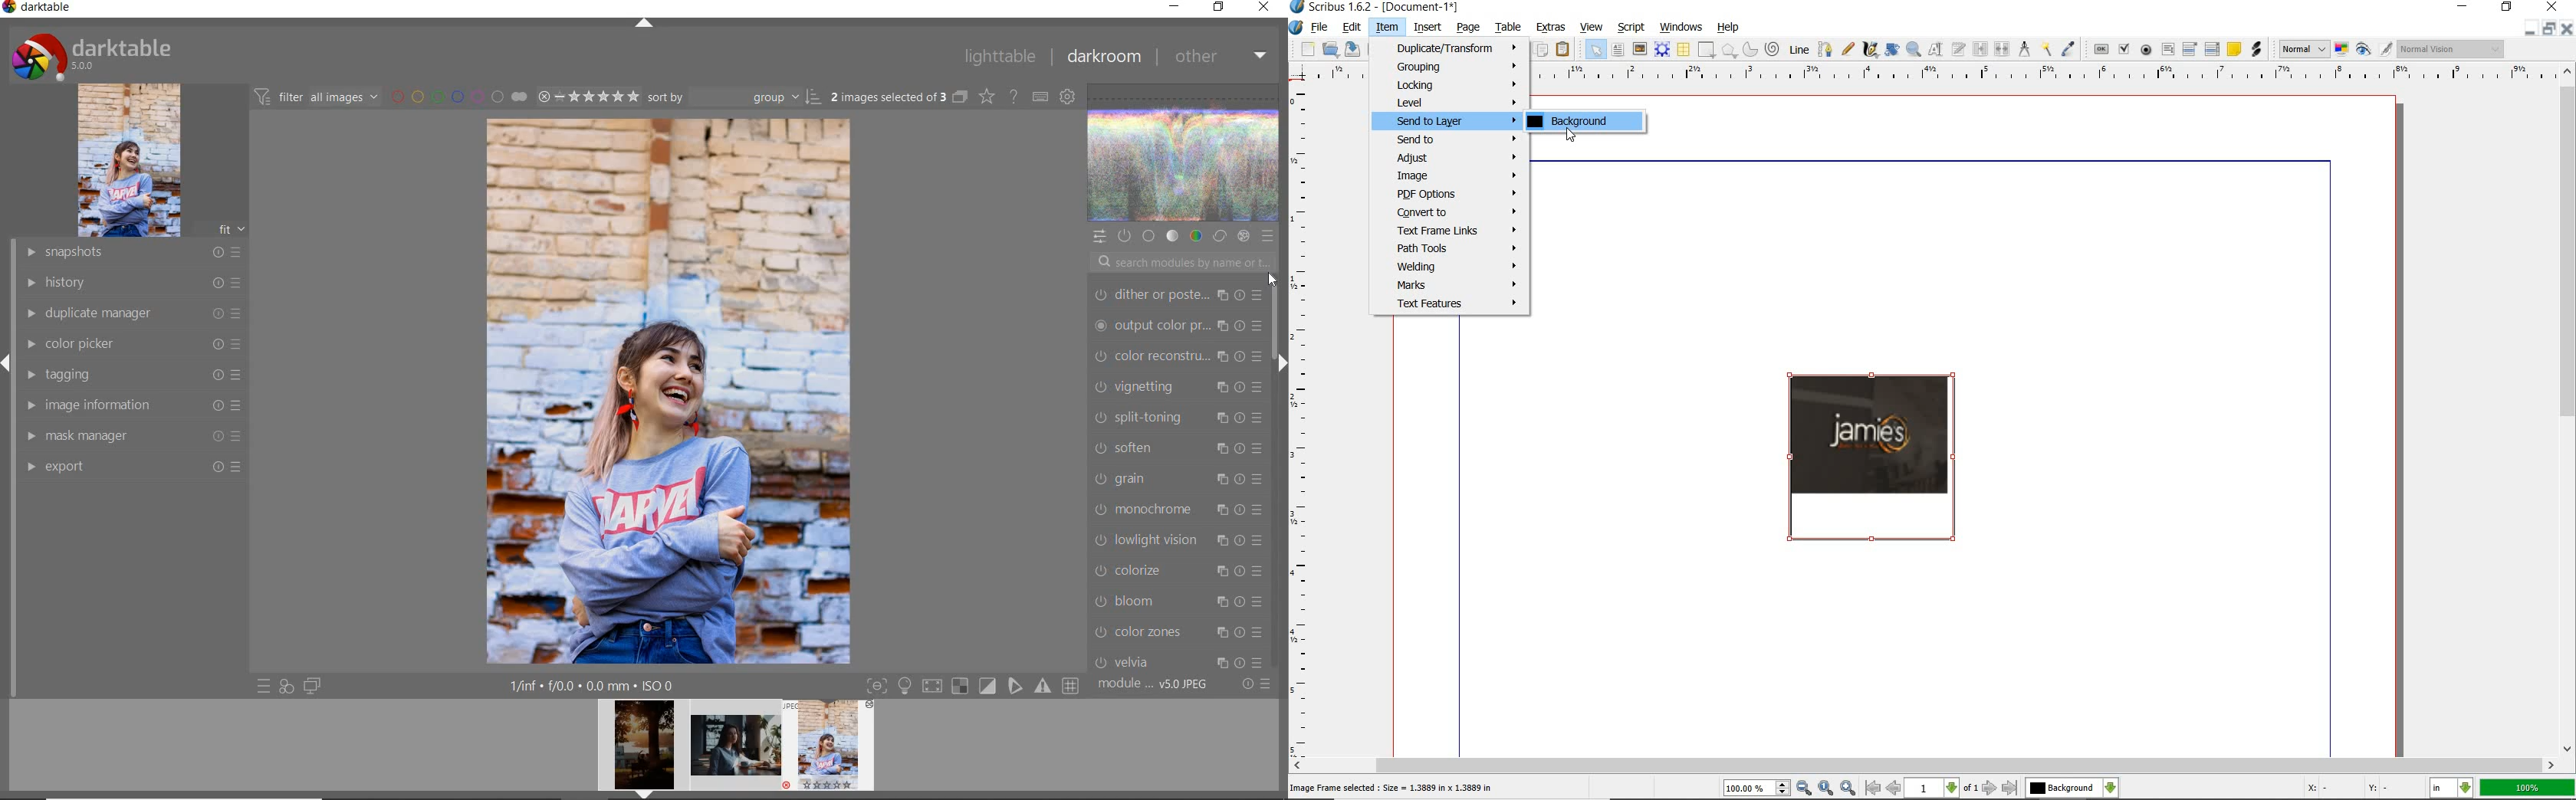 This screenshot has height=812, width=2576. I want to click on Adjust, so click(1450, 158).